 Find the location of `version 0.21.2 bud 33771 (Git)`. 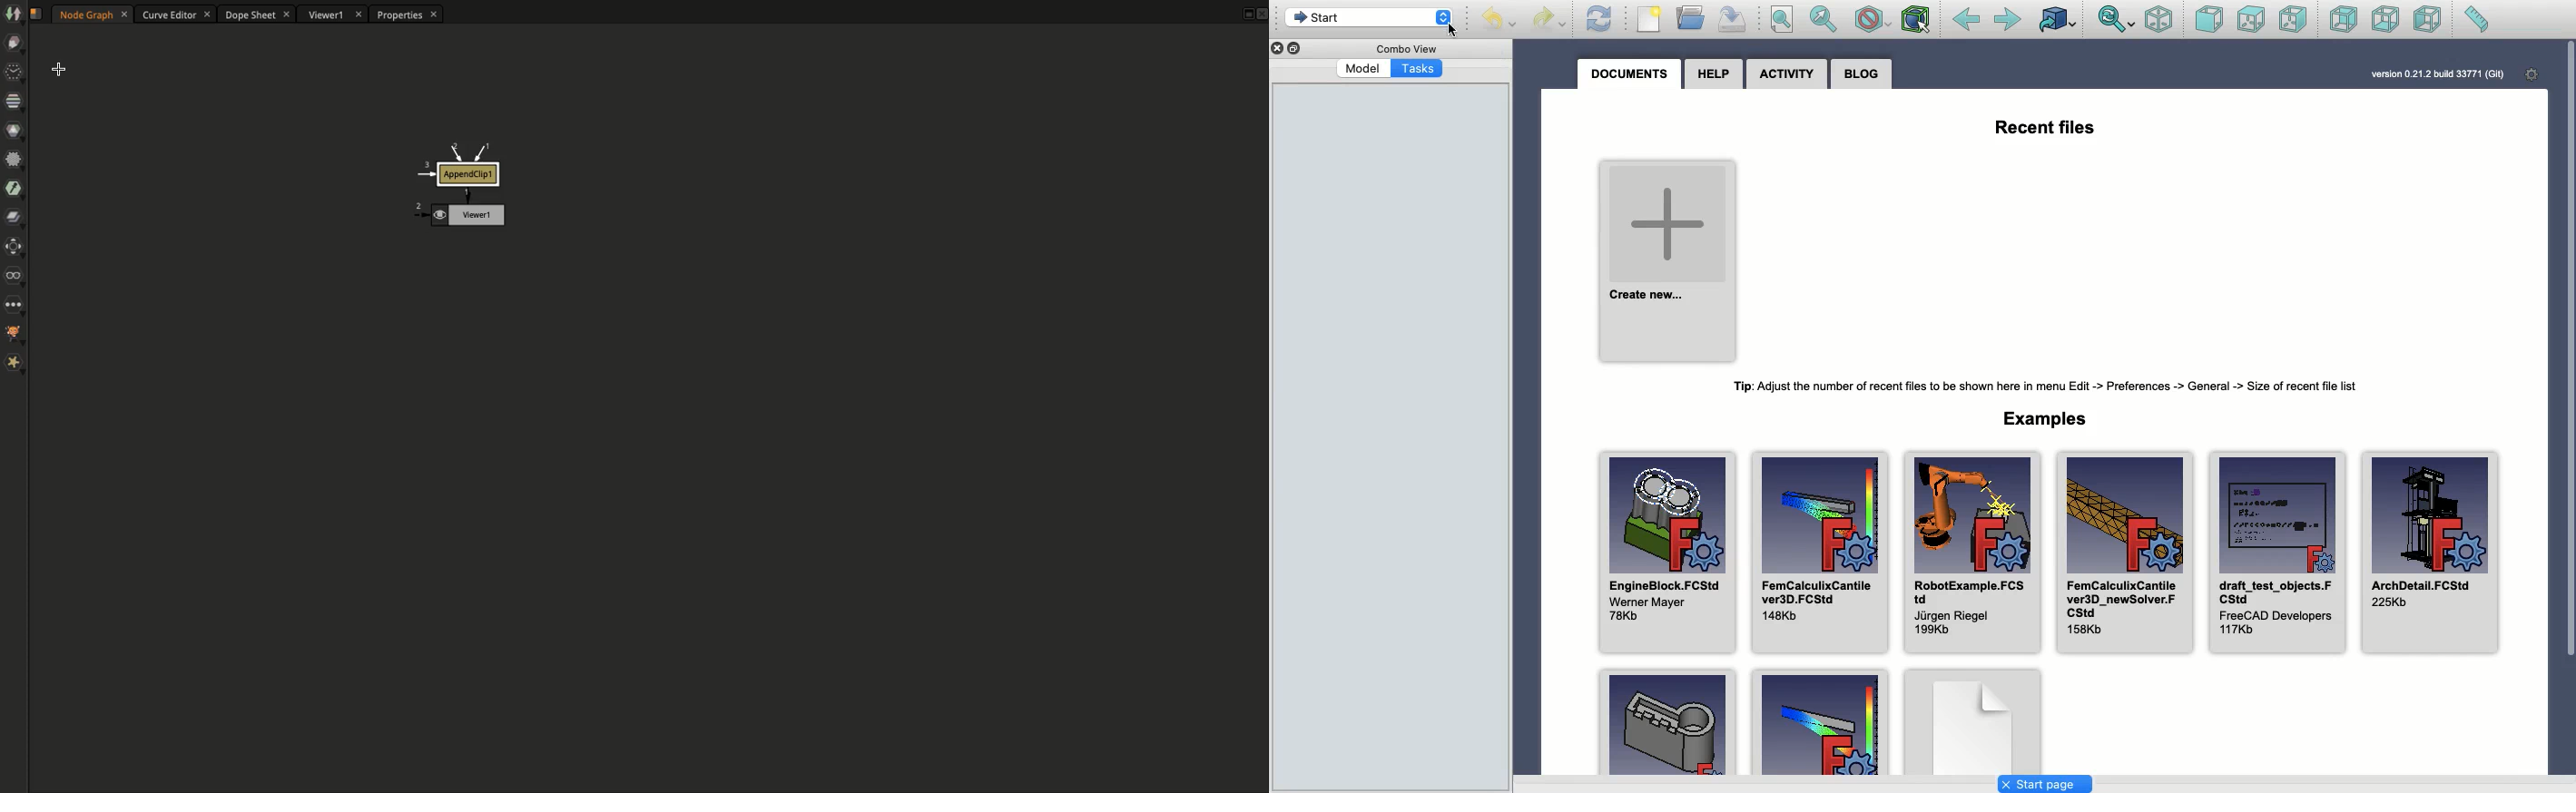

version 0.21.2 bud 33771 (Git) is located at coordinates (2436, 73).